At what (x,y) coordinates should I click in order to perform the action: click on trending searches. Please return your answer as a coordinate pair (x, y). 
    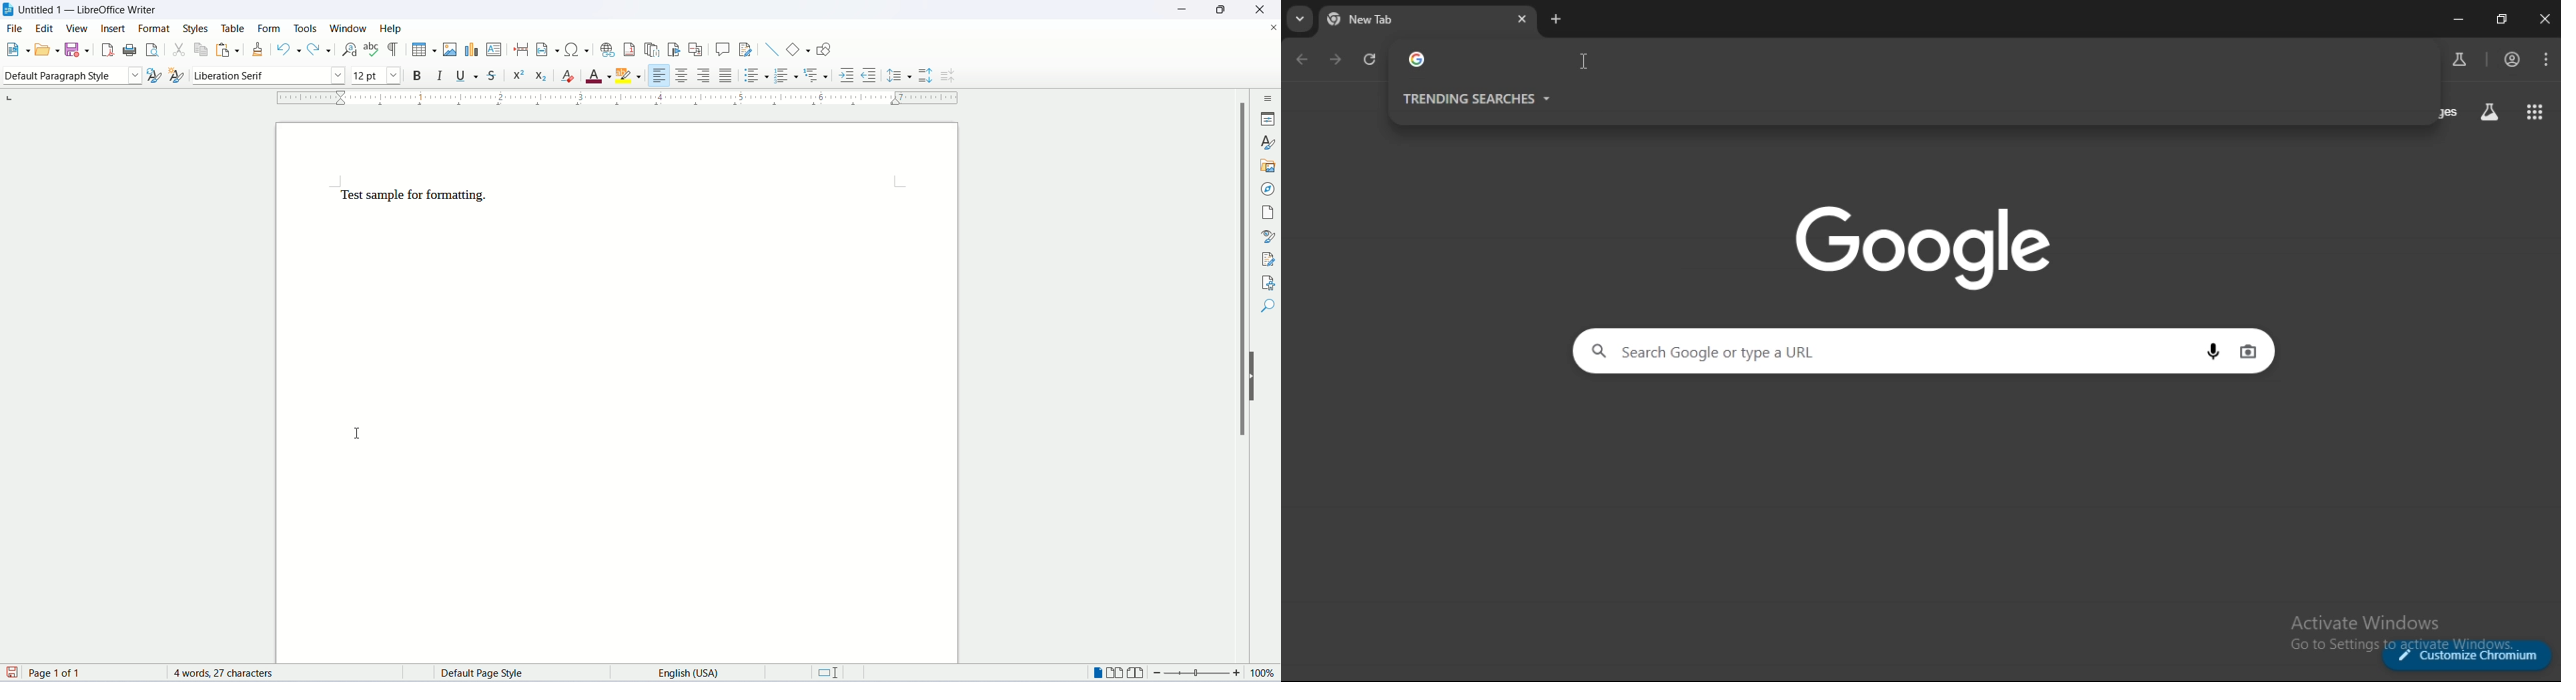
    Looking at the image, I should click on (1479, 98).